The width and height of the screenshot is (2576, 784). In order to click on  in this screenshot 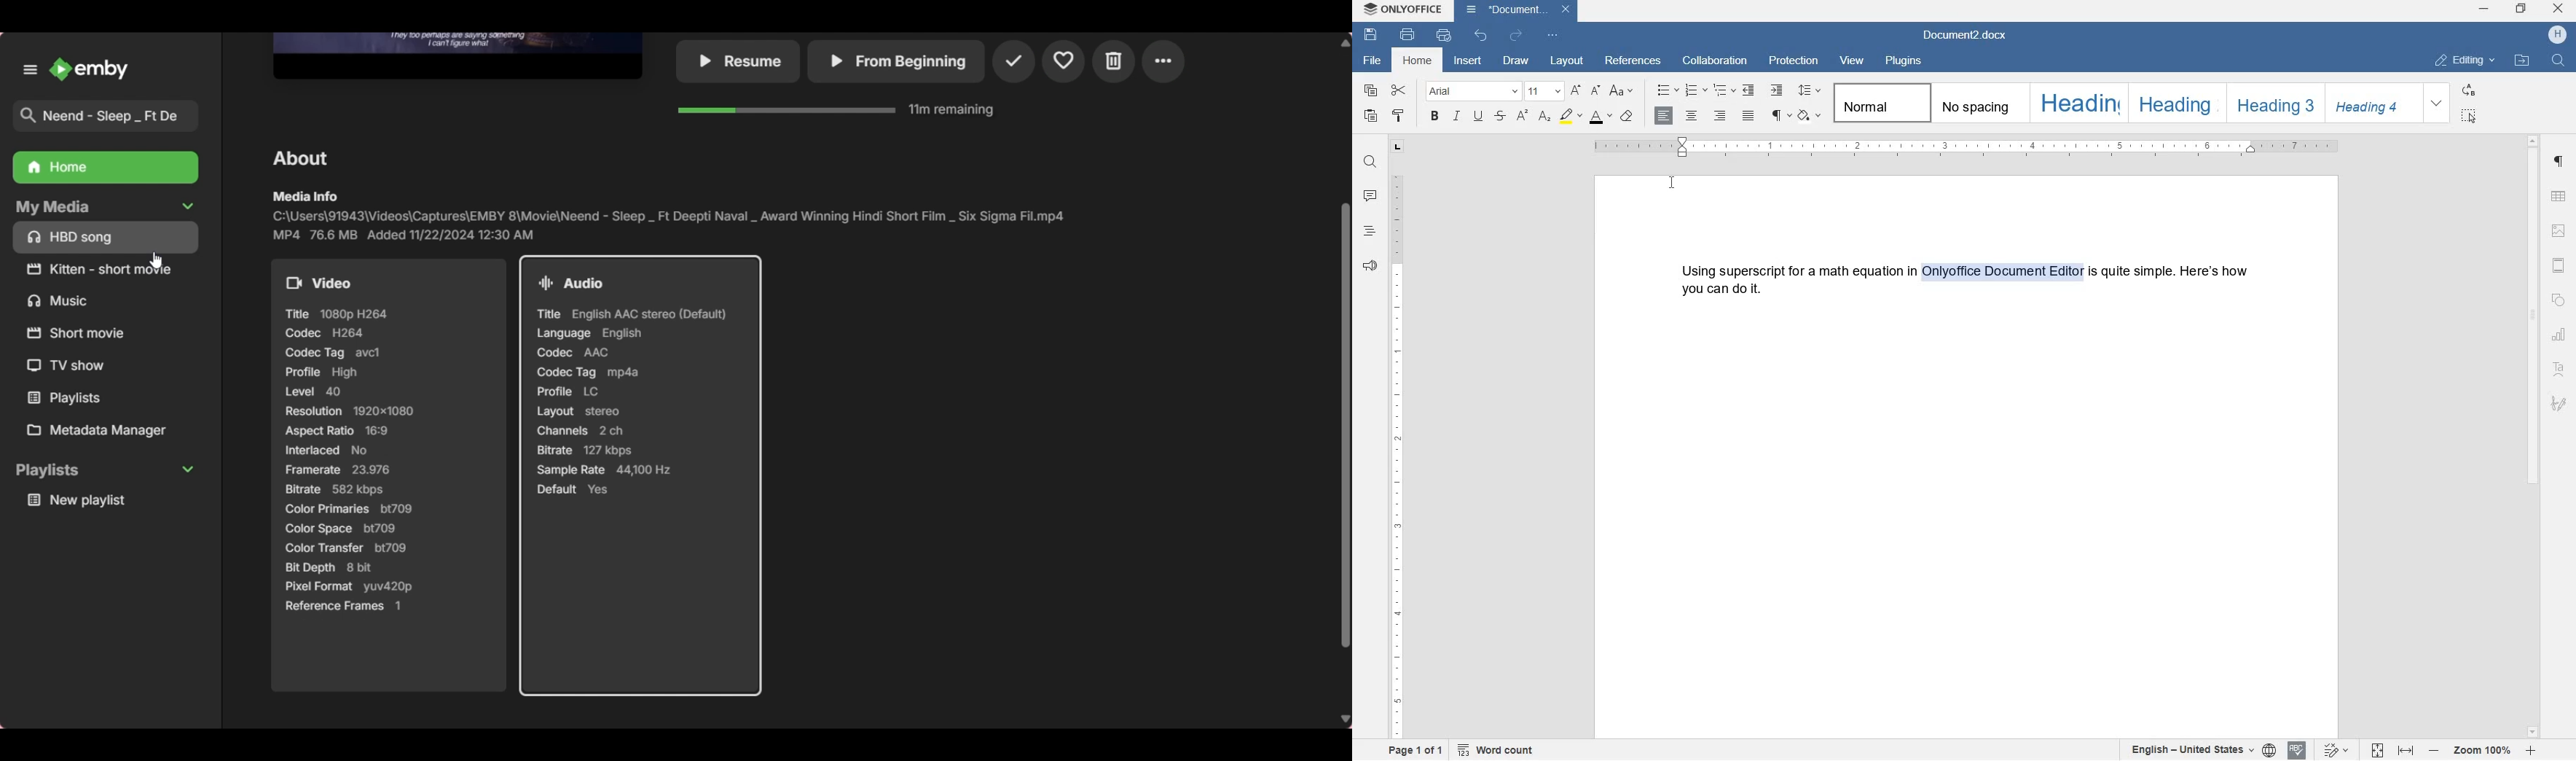, I will do `click(456, 54)`.